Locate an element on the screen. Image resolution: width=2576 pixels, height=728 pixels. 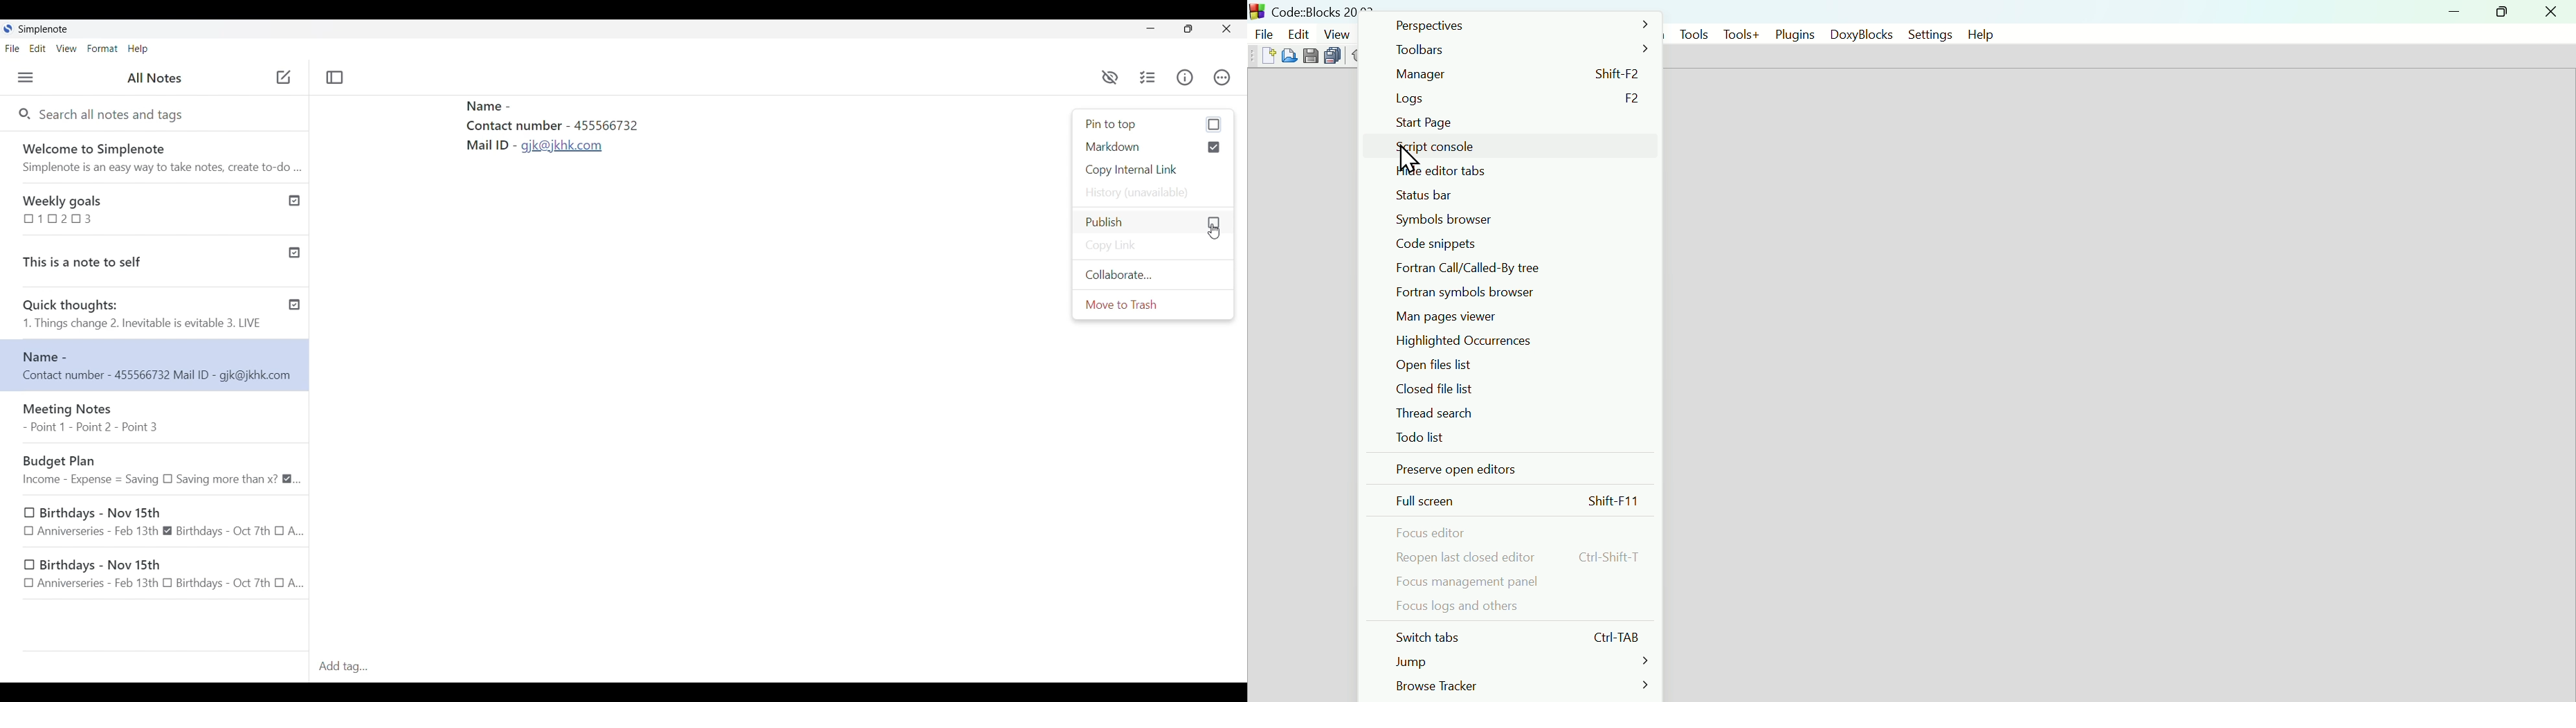
minimize is located at coordinates (2454, 12).